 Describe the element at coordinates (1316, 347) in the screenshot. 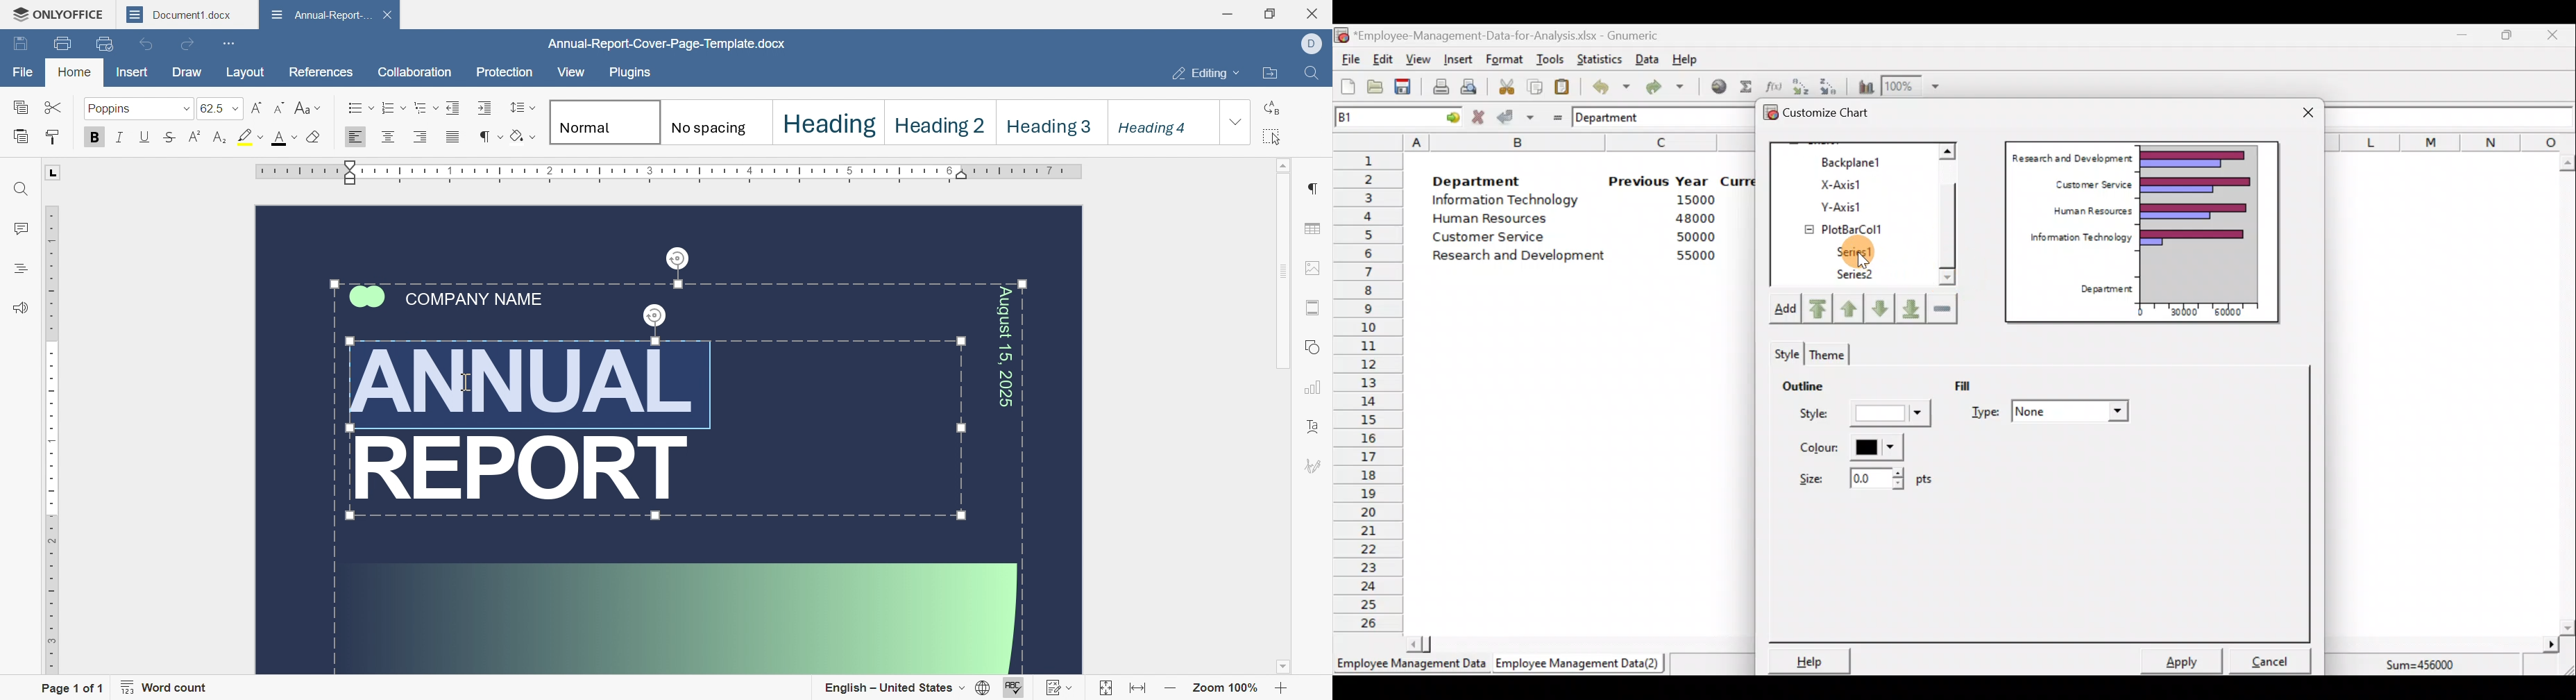

I see `shape settings` at that location.